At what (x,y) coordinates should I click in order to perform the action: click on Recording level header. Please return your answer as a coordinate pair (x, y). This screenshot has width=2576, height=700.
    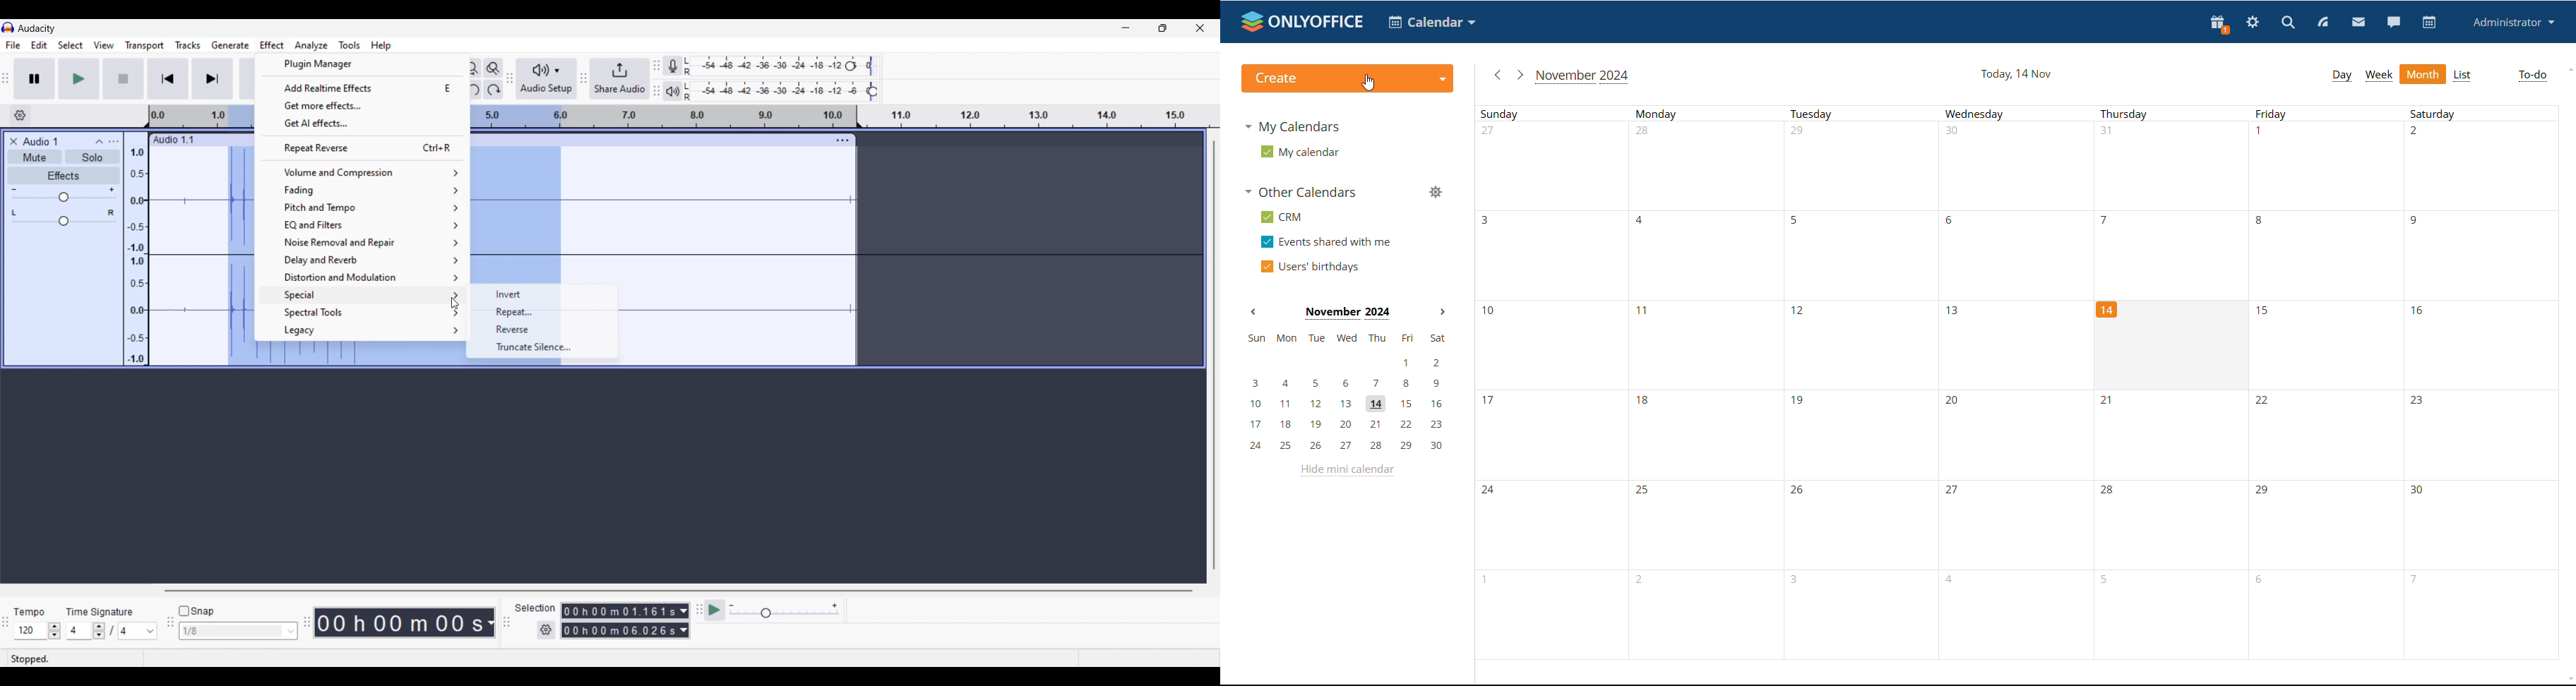
    Looking at the image, I should click on (850, 66).